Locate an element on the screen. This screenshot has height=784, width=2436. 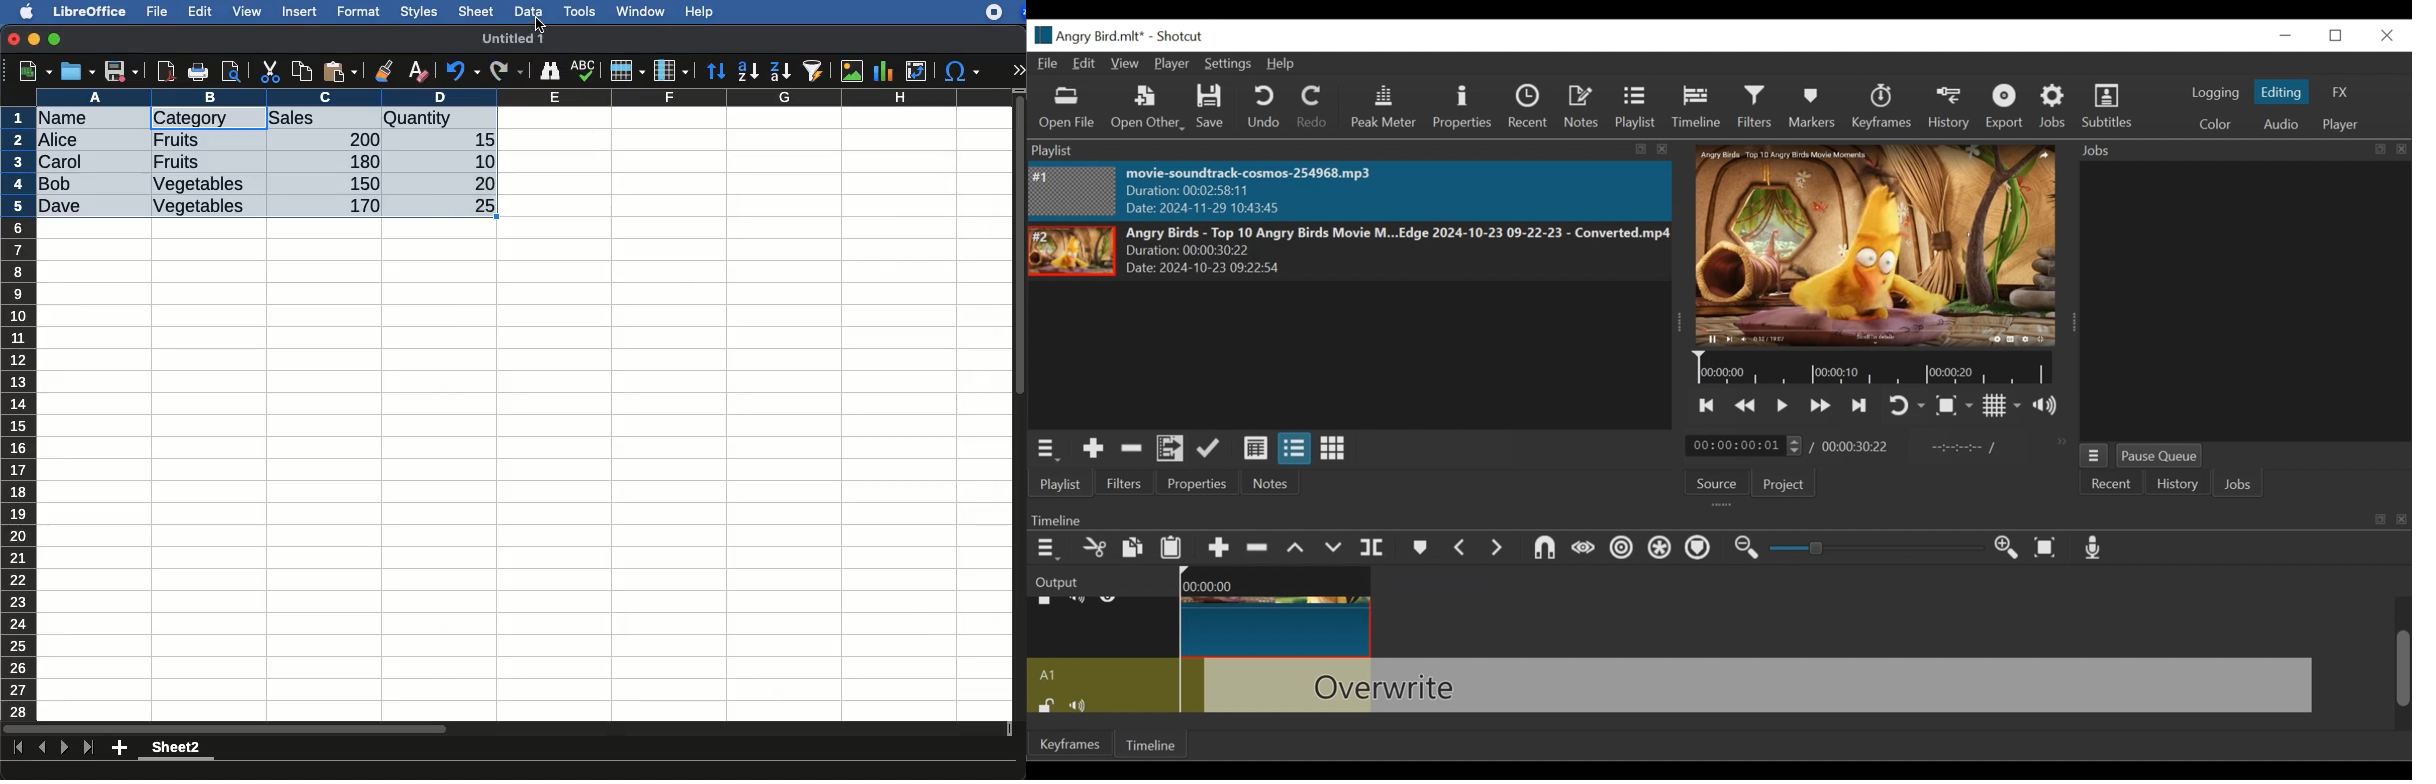
File is located at coordinates (1048, 63).